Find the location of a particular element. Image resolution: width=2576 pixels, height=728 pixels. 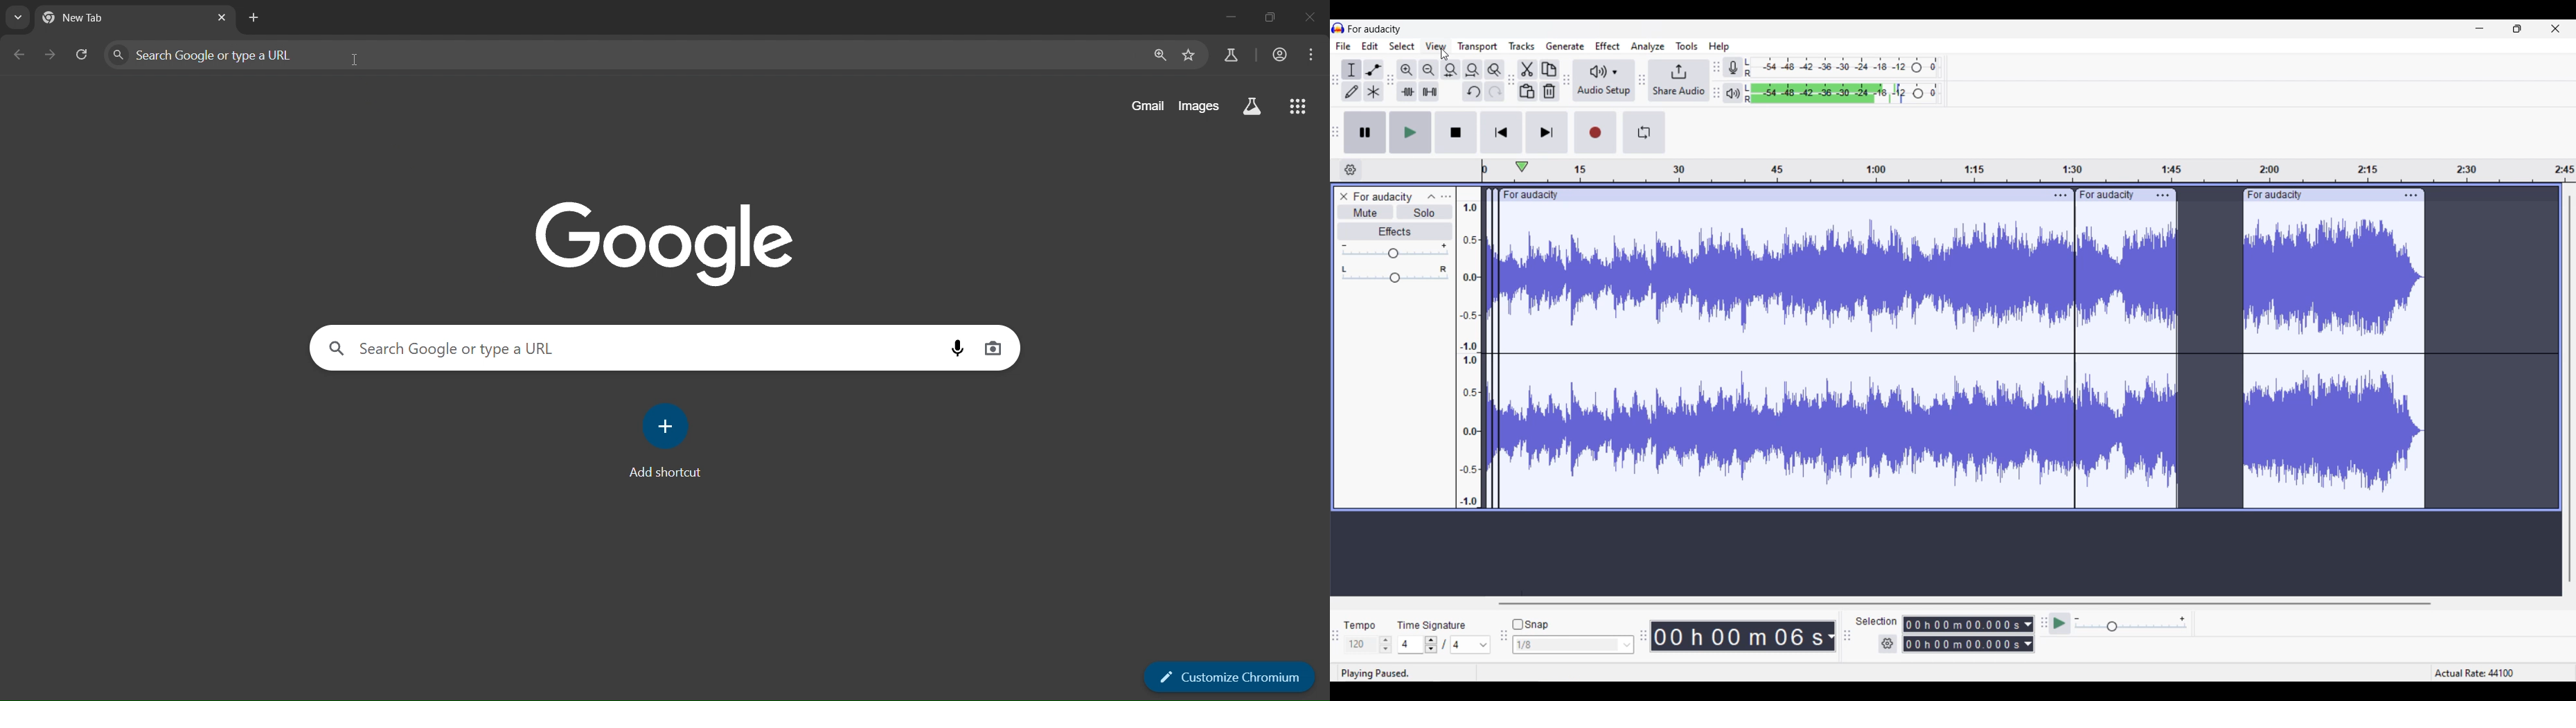

Tempo settings is located at coordinates (1368, 645).